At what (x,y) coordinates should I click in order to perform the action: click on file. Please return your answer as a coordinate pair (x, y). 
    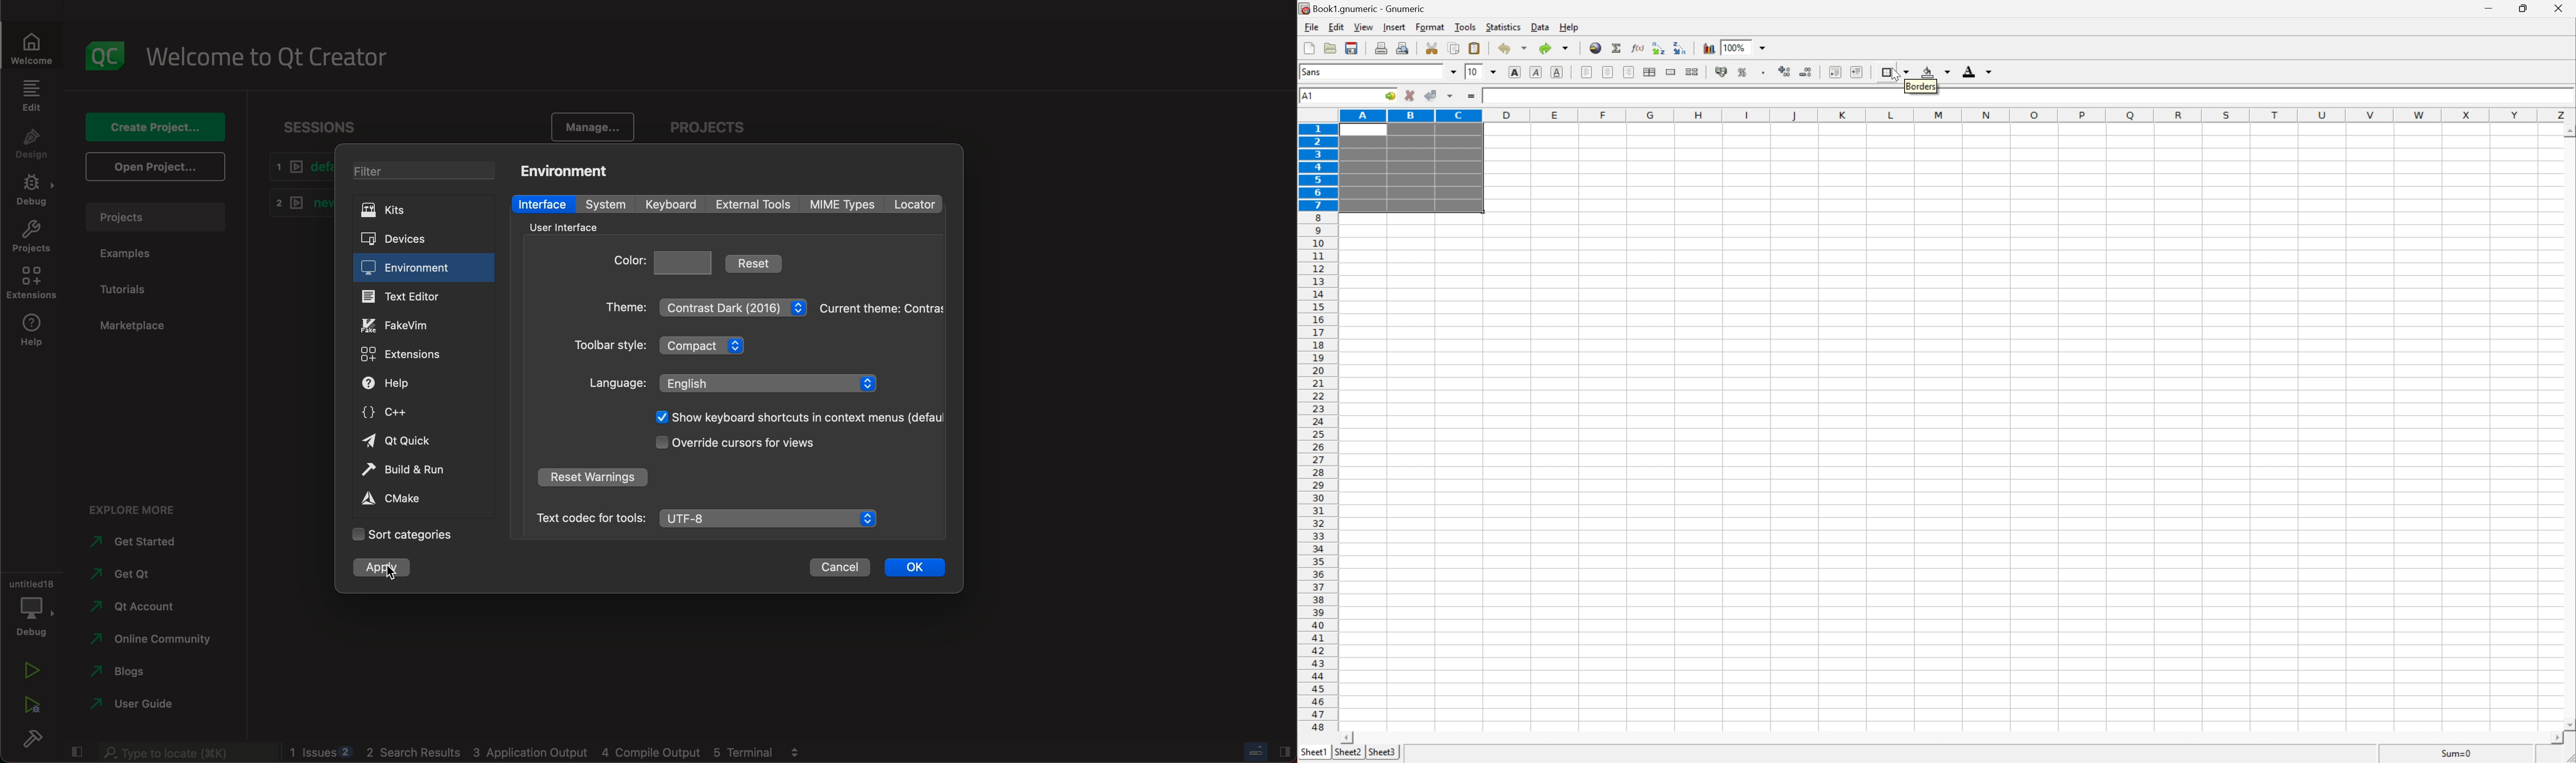
    Looking at the image, I should click on (1311, 26).